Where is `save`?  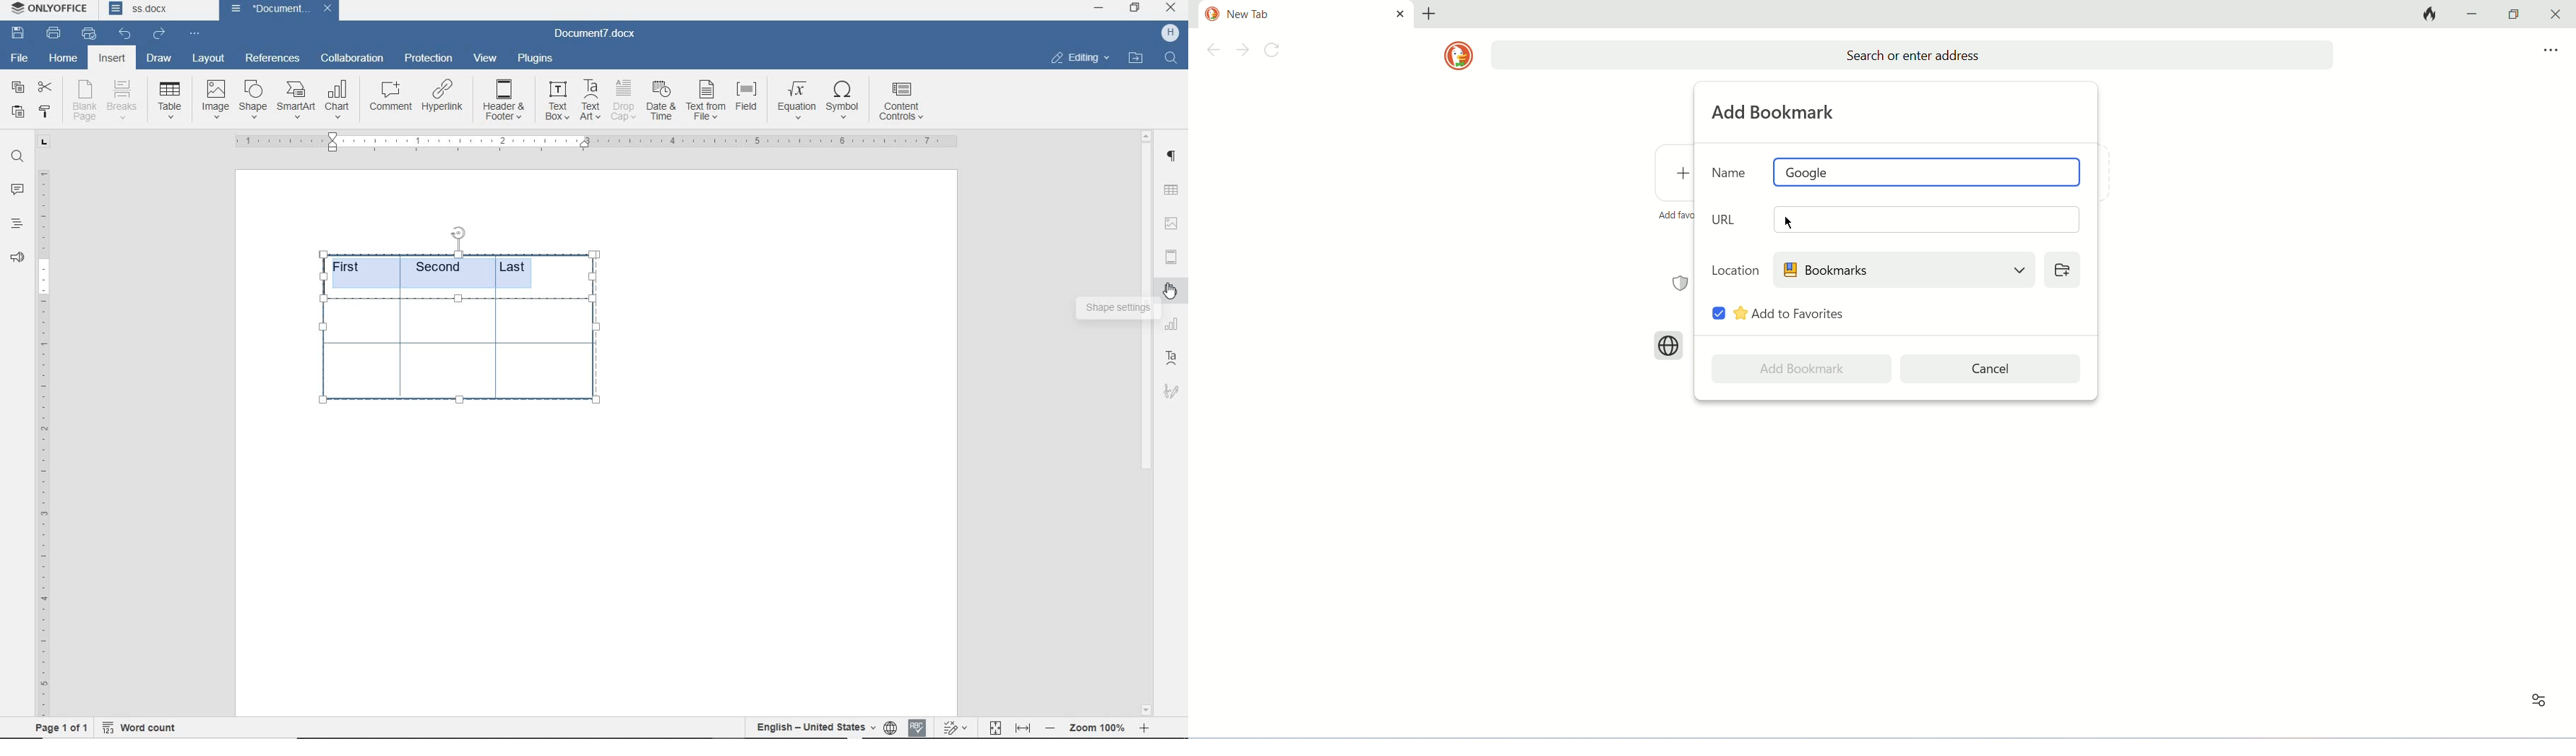 save is located at coordinates (21, 34).